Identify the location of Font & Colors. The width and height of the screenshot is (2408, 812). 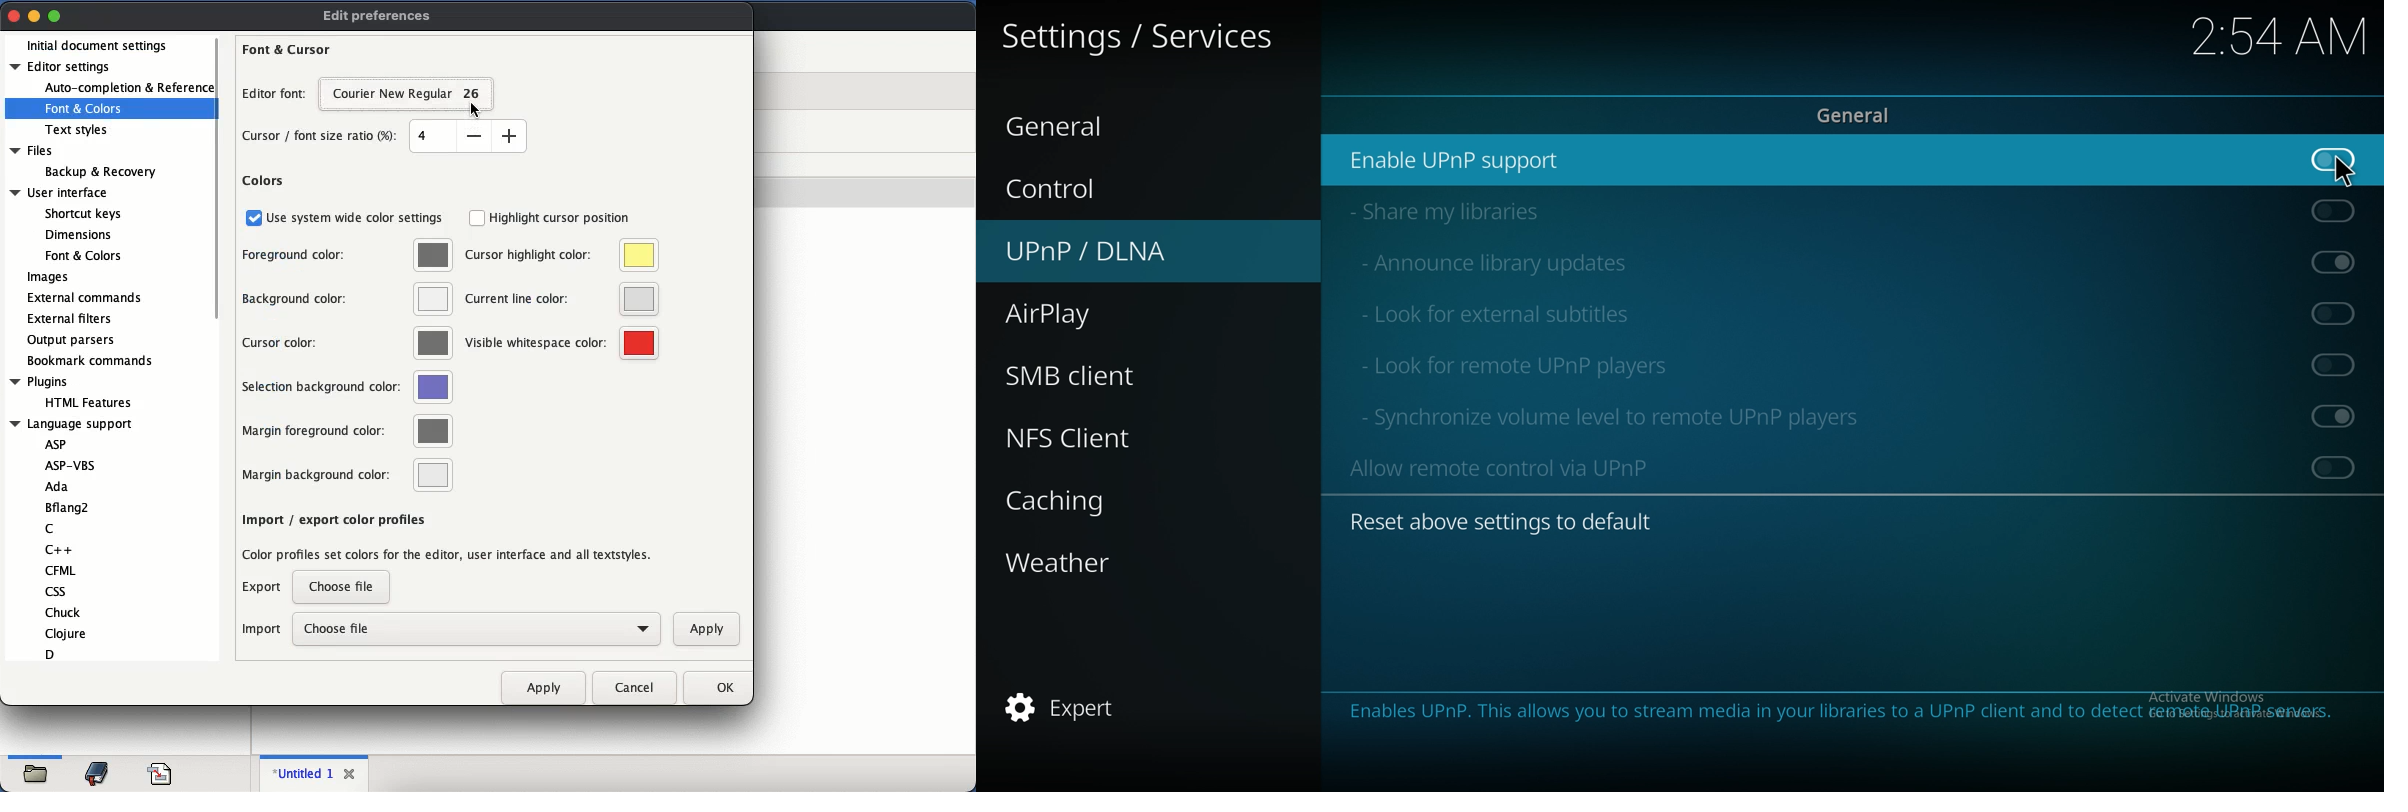
(82, 255).